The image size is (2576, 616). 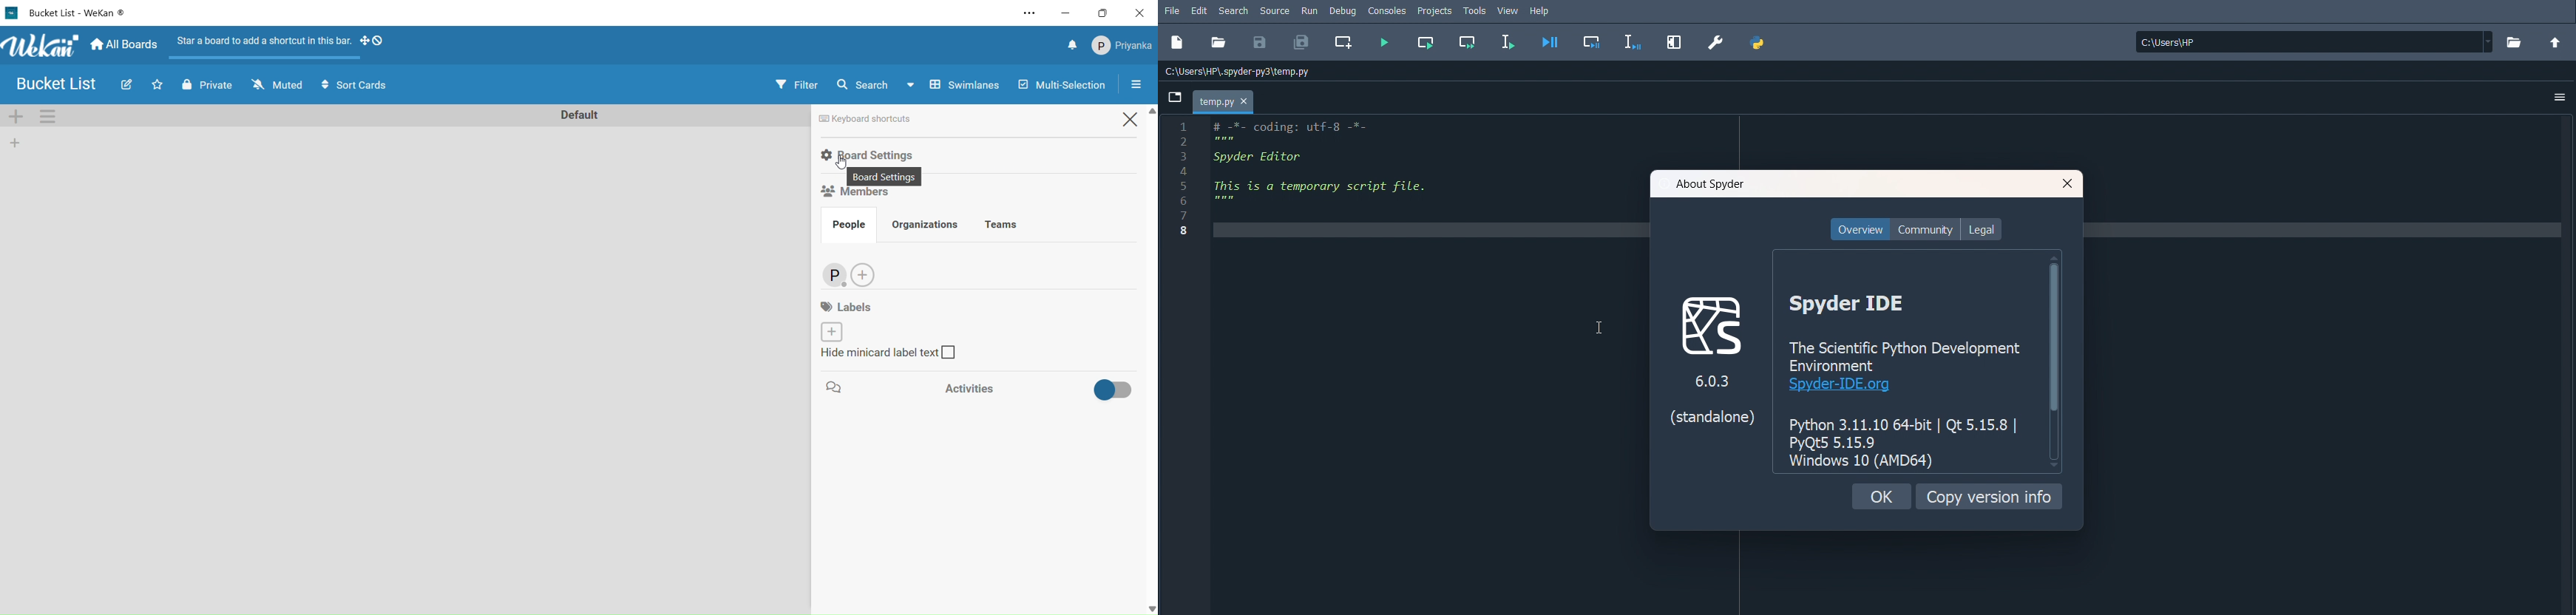 What do you see at coordinates (1475, 10) in the screenshot?
I see `Tools` at bounding box center [1475, 10].